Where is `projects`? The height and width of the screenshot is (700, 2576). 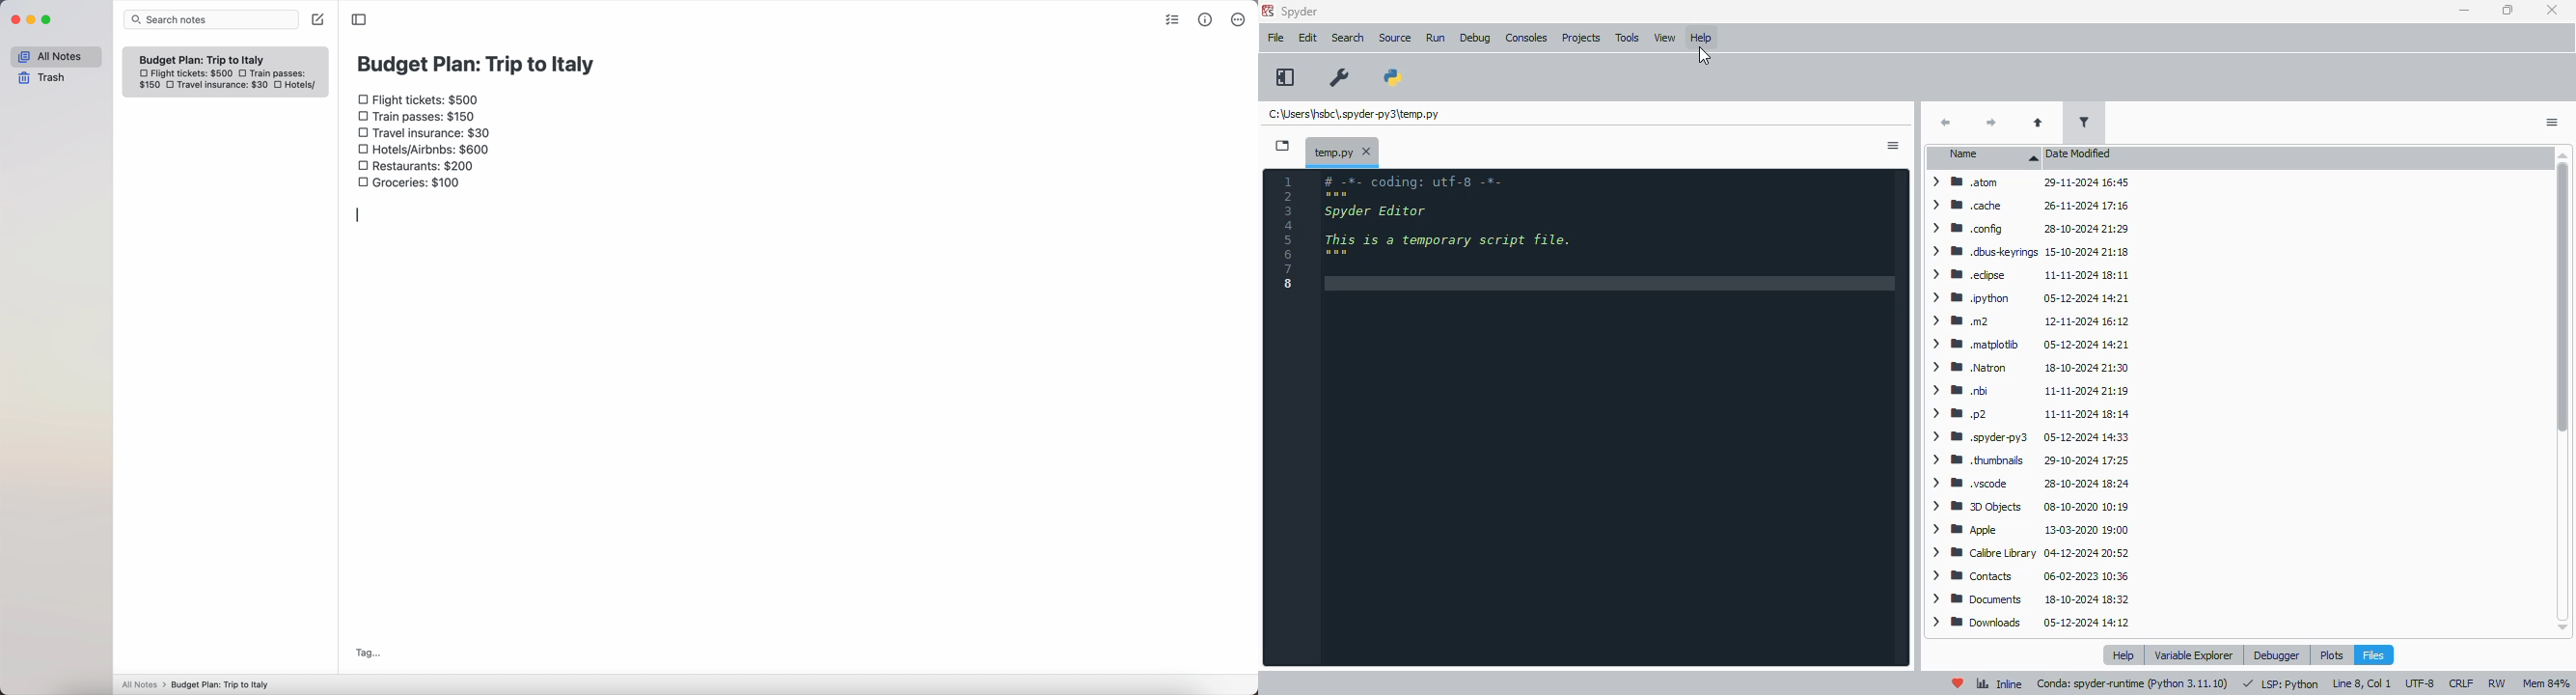
projects is located at coordinates (1580, 40).